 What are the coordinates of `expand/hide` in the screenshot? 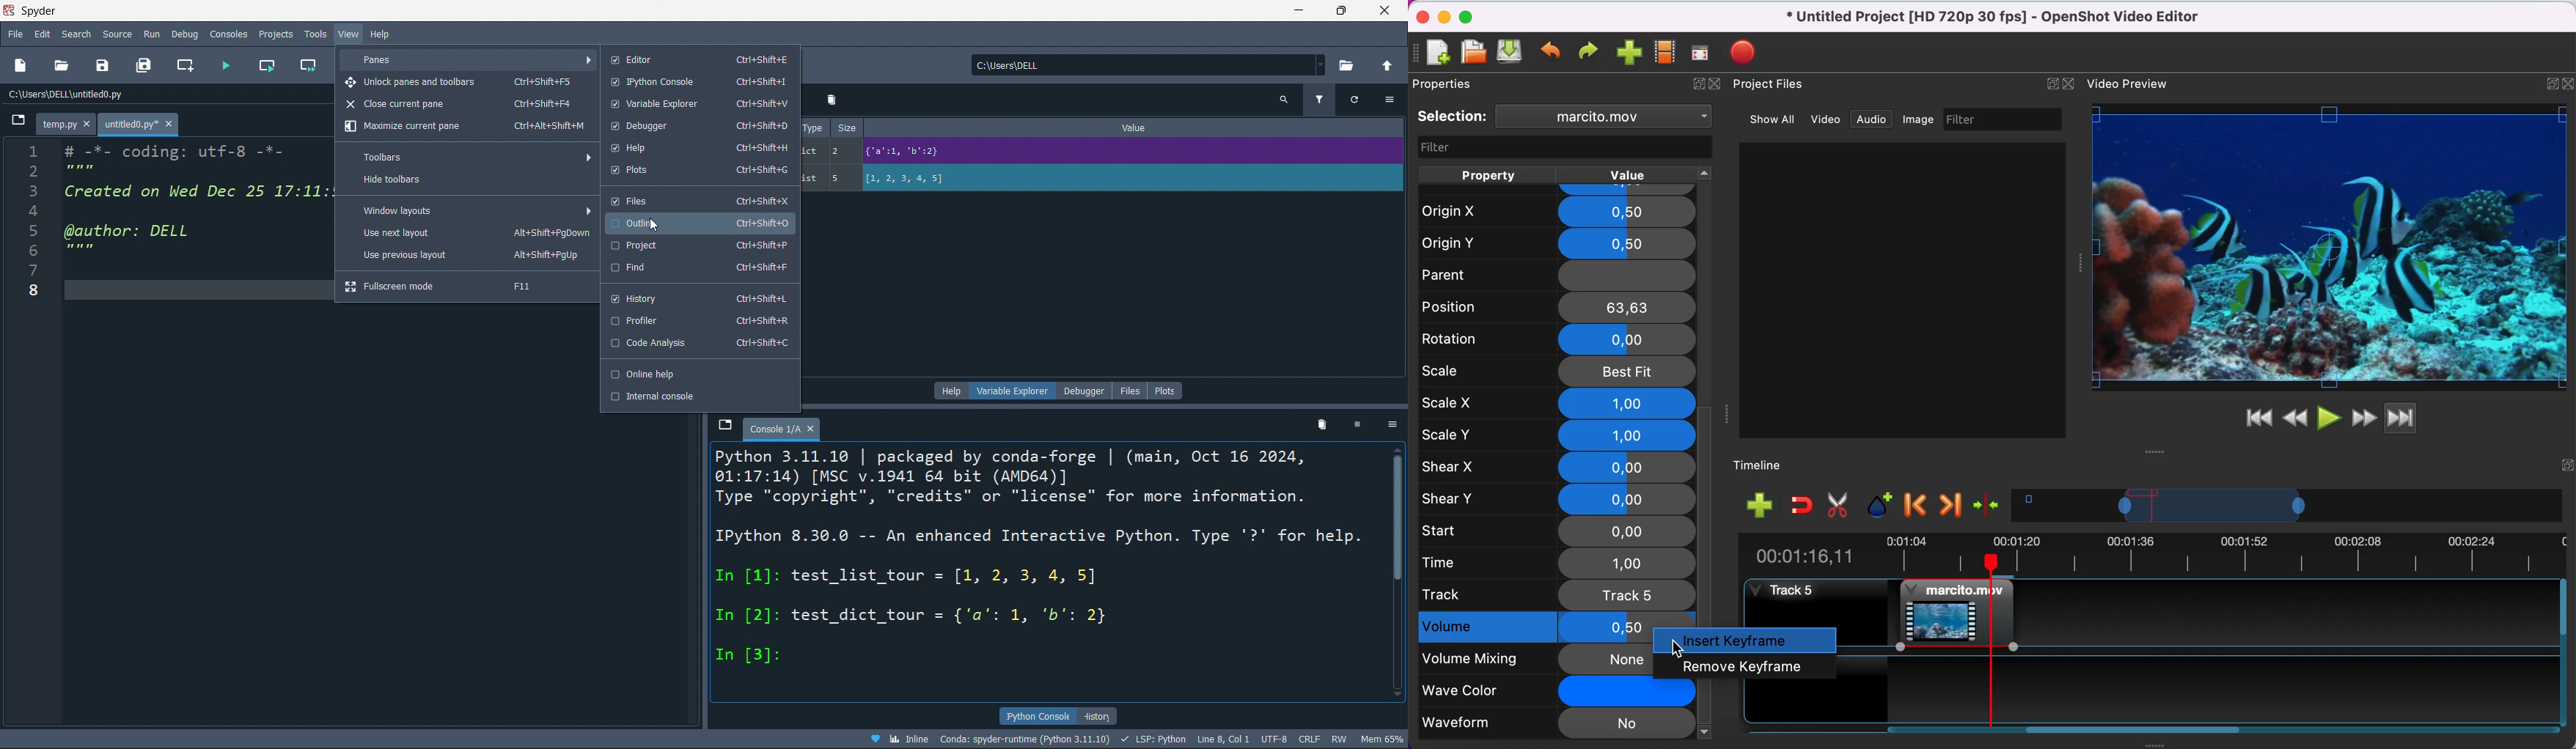 It's located at (2050, 83).